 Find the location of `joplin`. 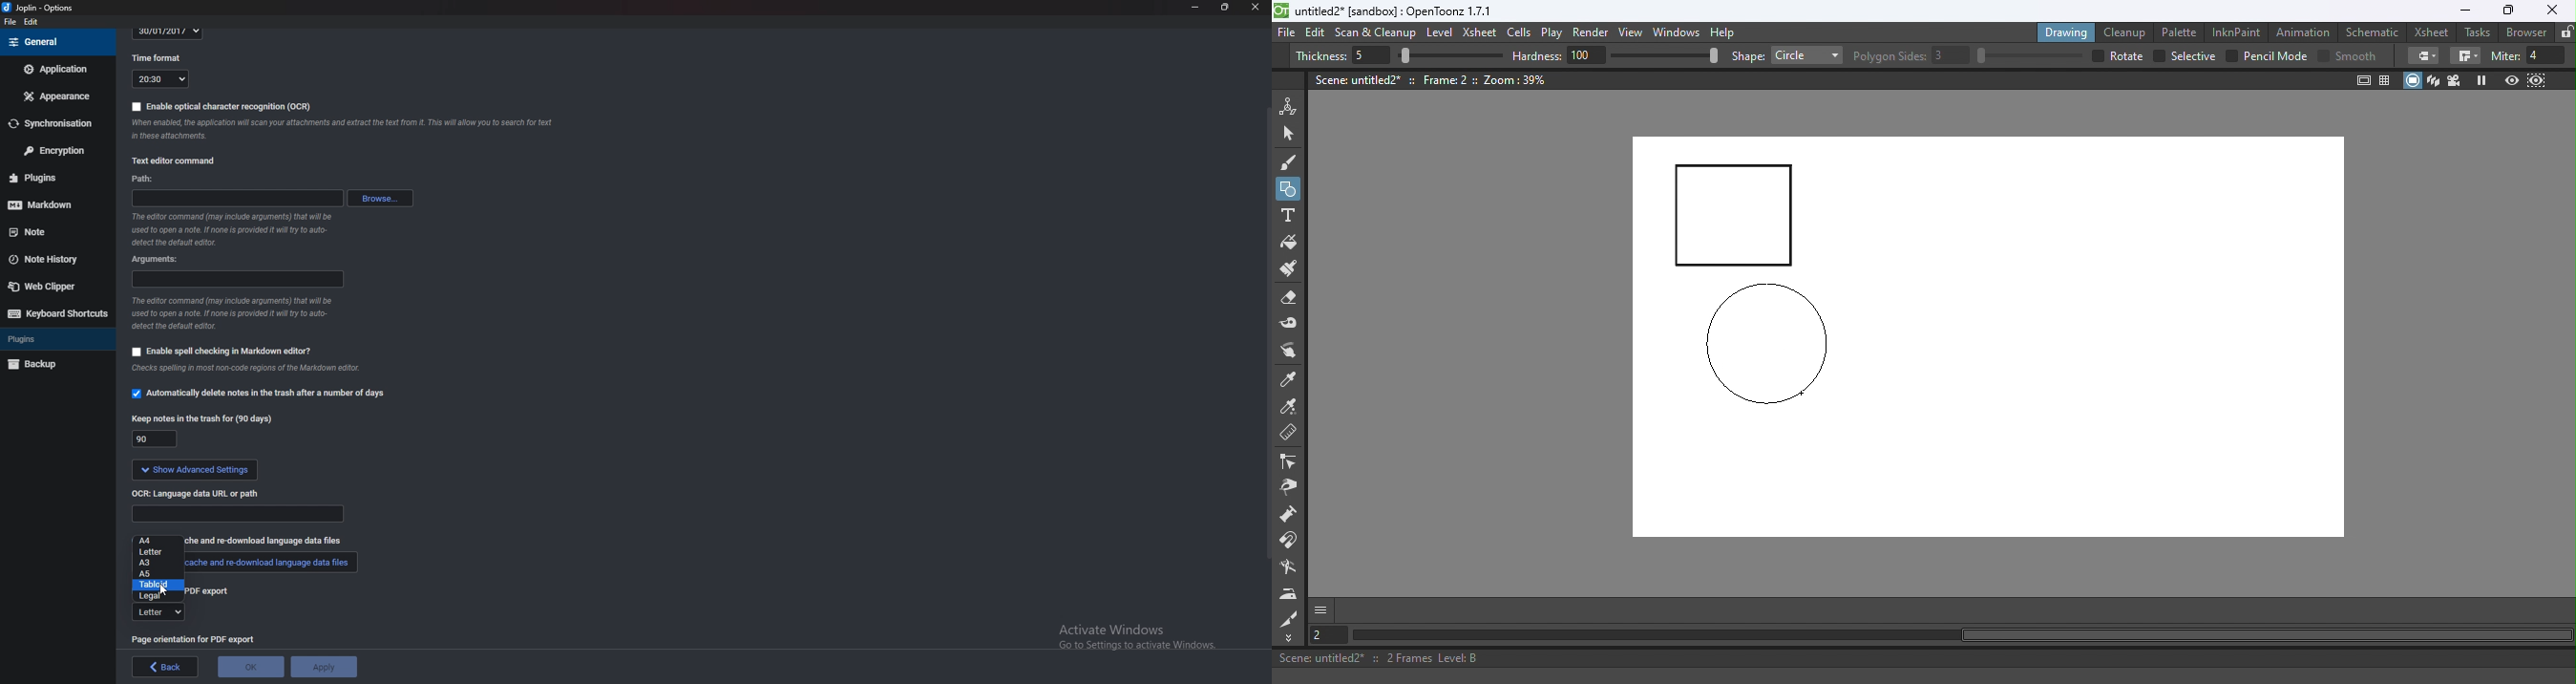

joplin is located at coordinates (40, 8).